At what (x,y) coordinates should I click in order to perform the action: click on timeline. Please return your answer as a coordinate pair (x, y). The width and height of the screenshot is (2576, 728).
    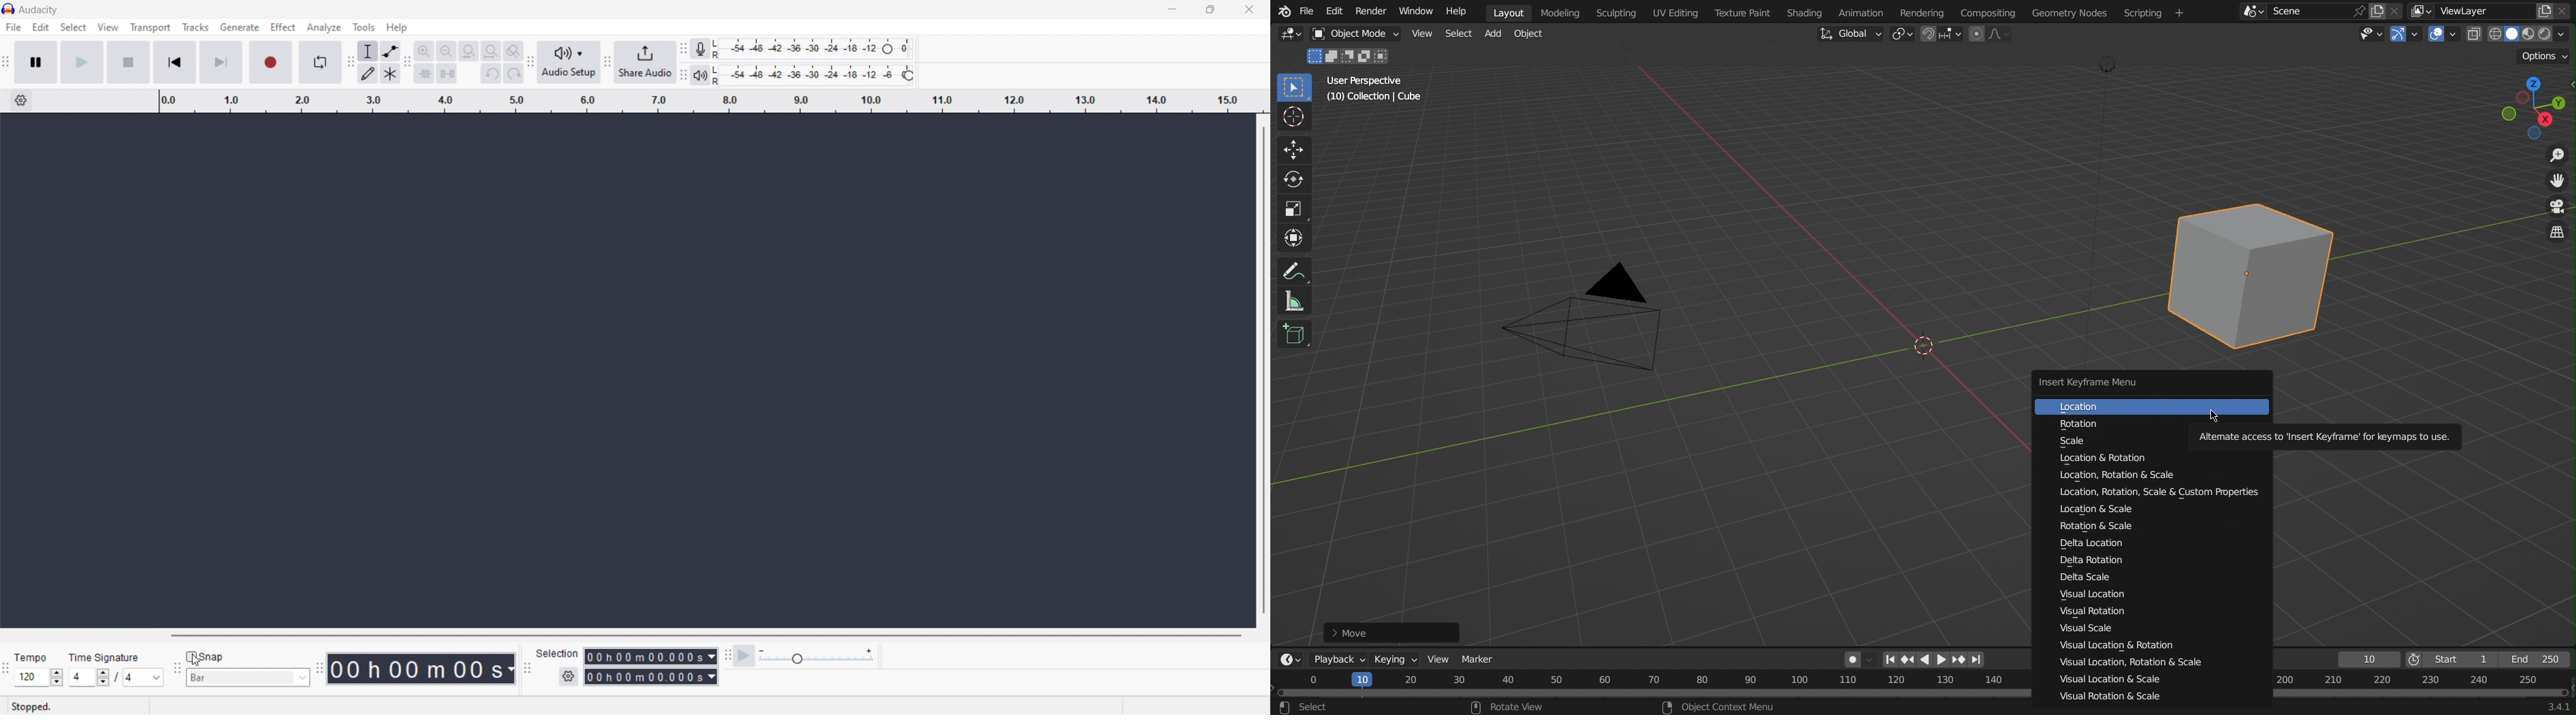
    Looking at the image, I should click on (710, 101).